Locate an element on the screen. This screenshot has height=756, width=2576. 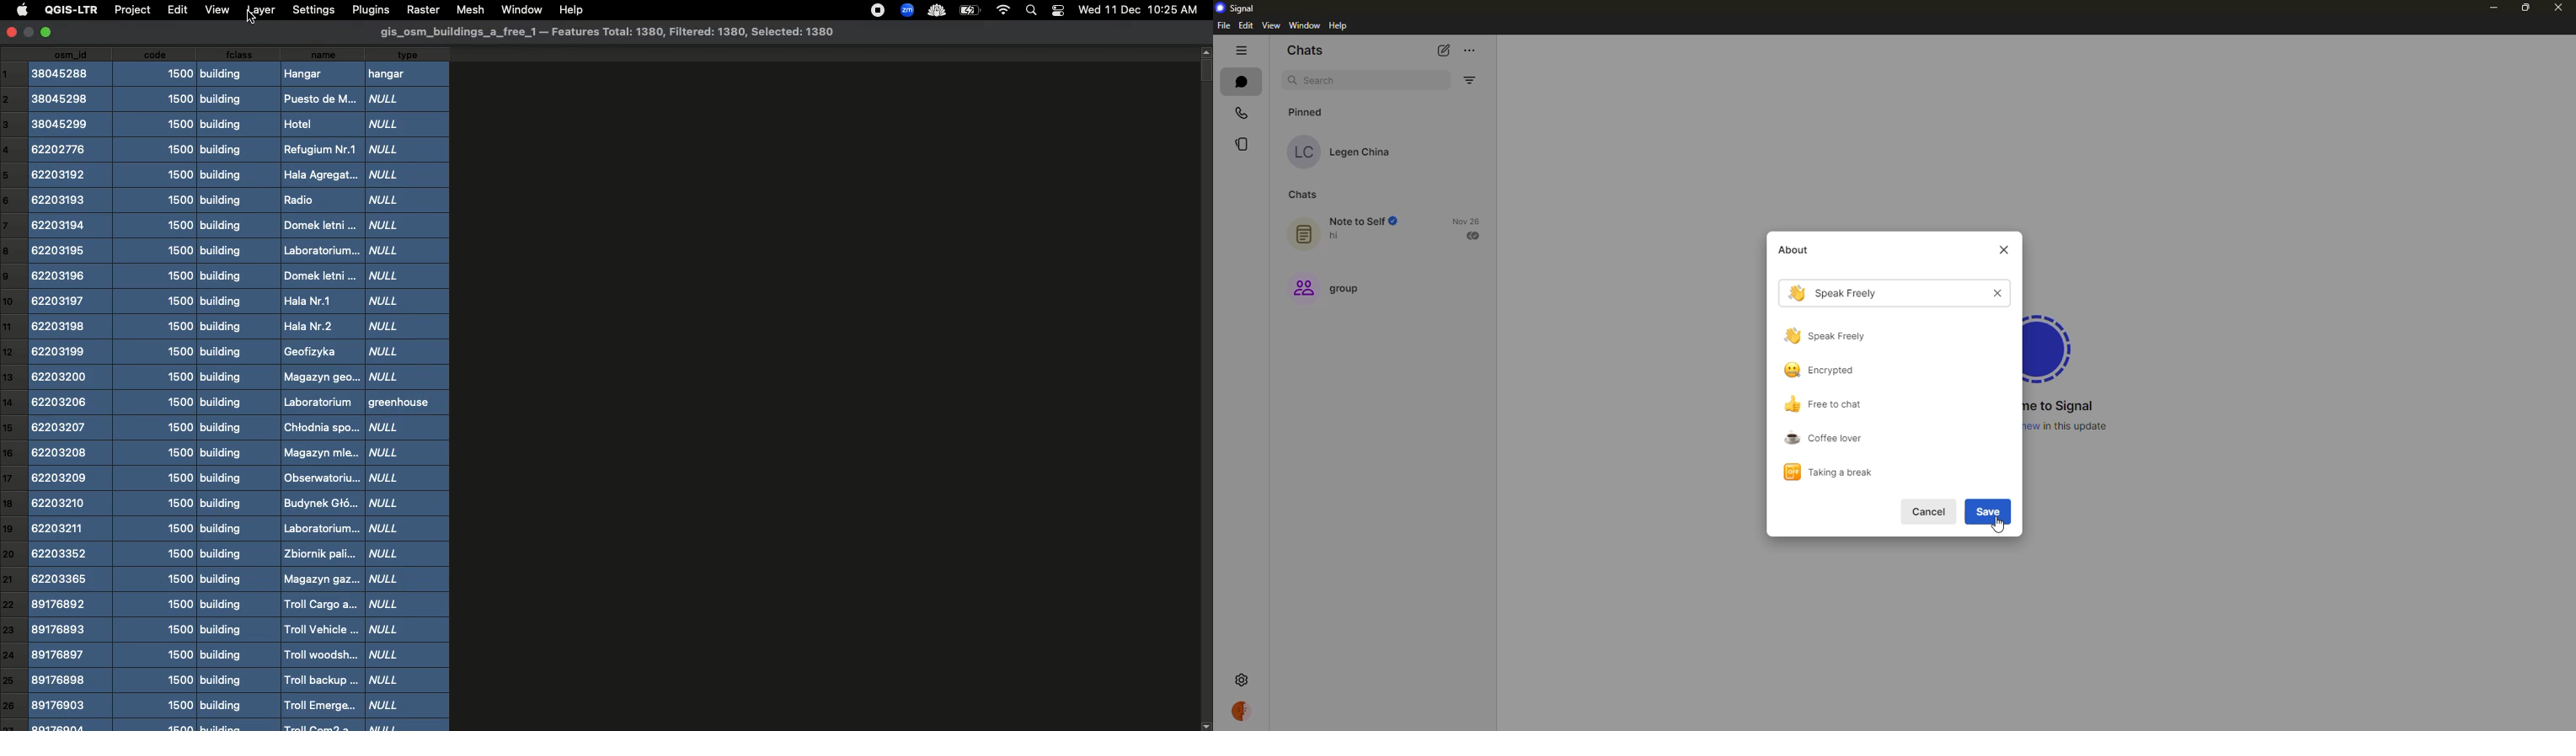
Plugins is located at coordinates (369, 9).